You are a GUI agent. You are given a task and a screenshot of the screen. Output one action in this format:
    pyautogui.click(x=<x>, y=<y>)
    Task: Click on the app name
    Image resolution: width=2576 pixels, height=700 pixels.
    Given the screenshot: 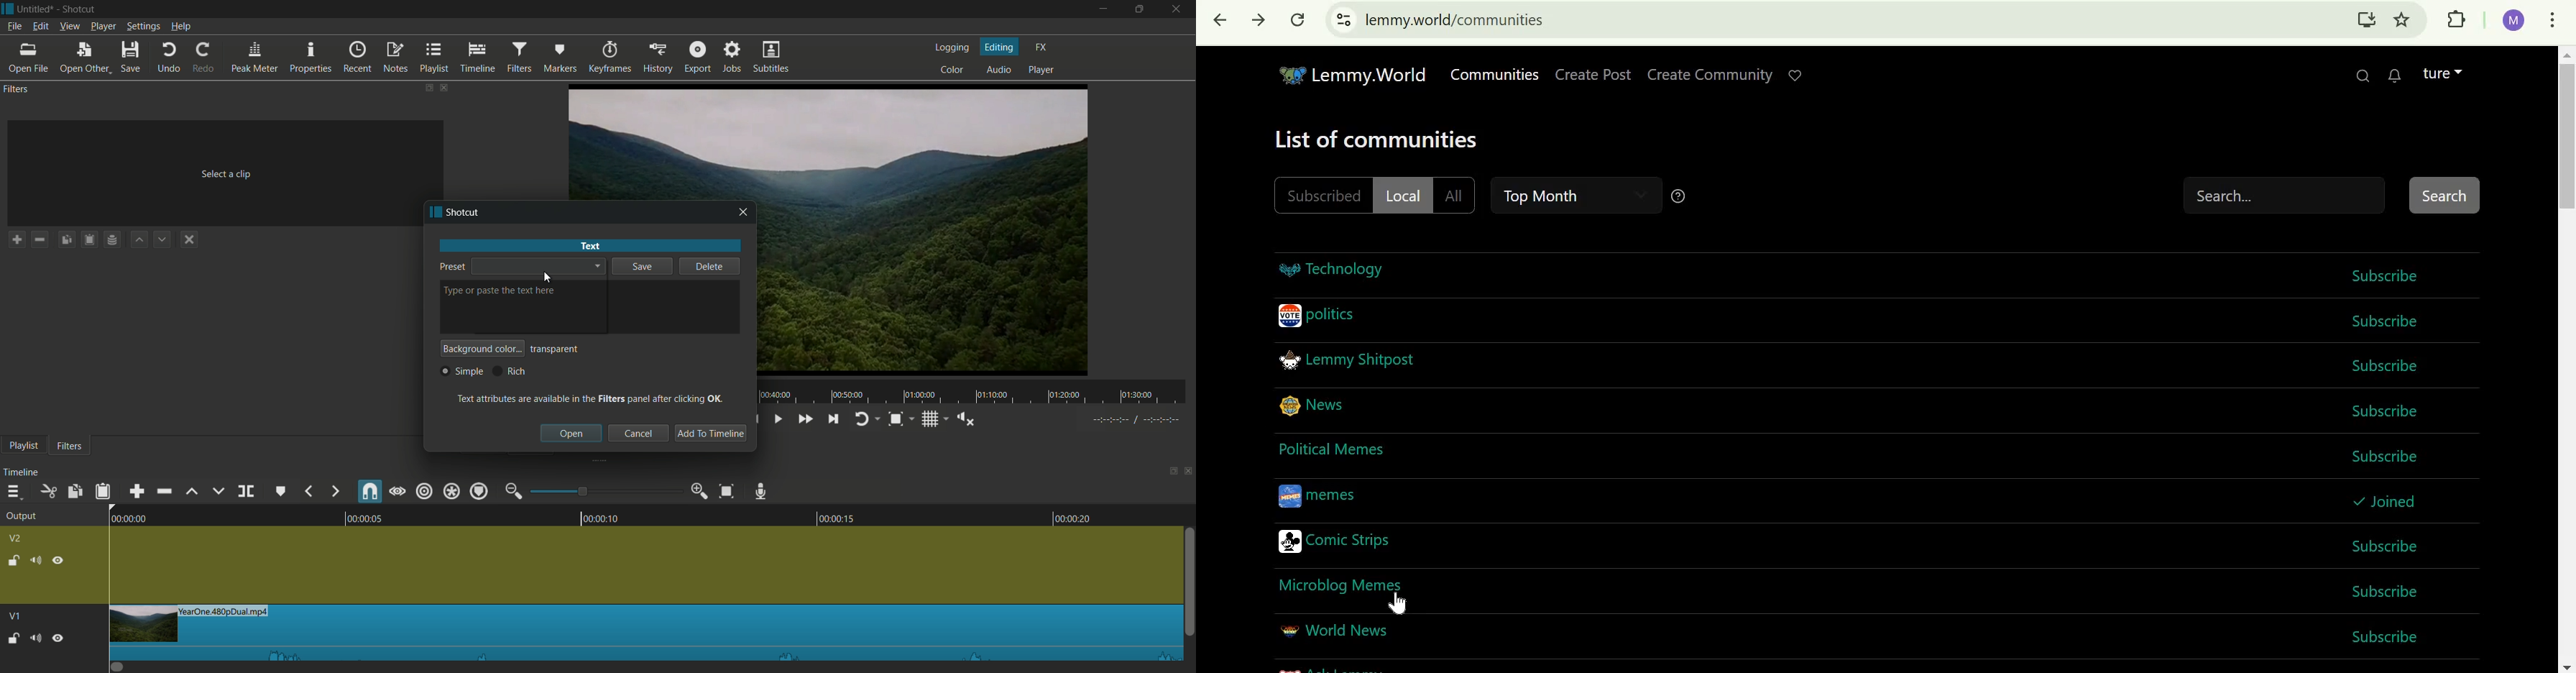 What is the action you would take?
    pyautogui.click(x=80, y=9)
    